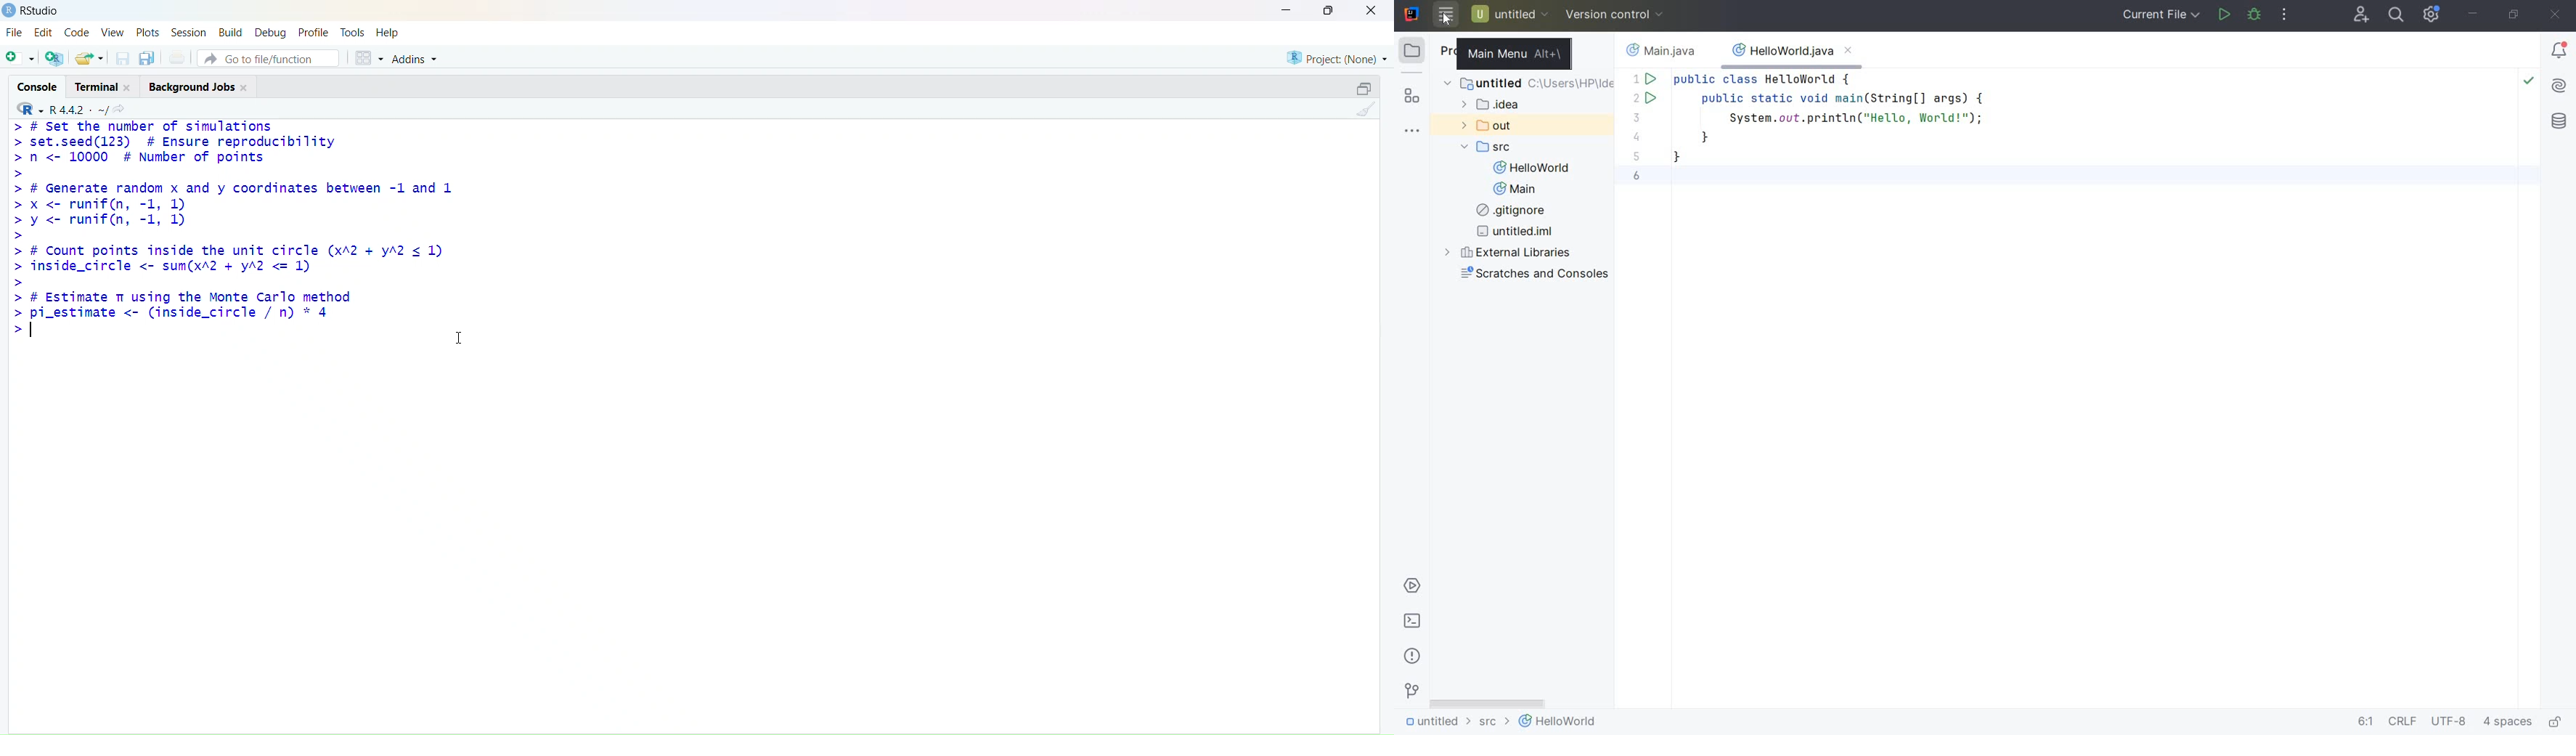 This screenshot has height=756, width=2576. Describe the element at coordinates (90, 56) in the screenshot. I see `Open an existing file (Ctrl + O)` at that location.